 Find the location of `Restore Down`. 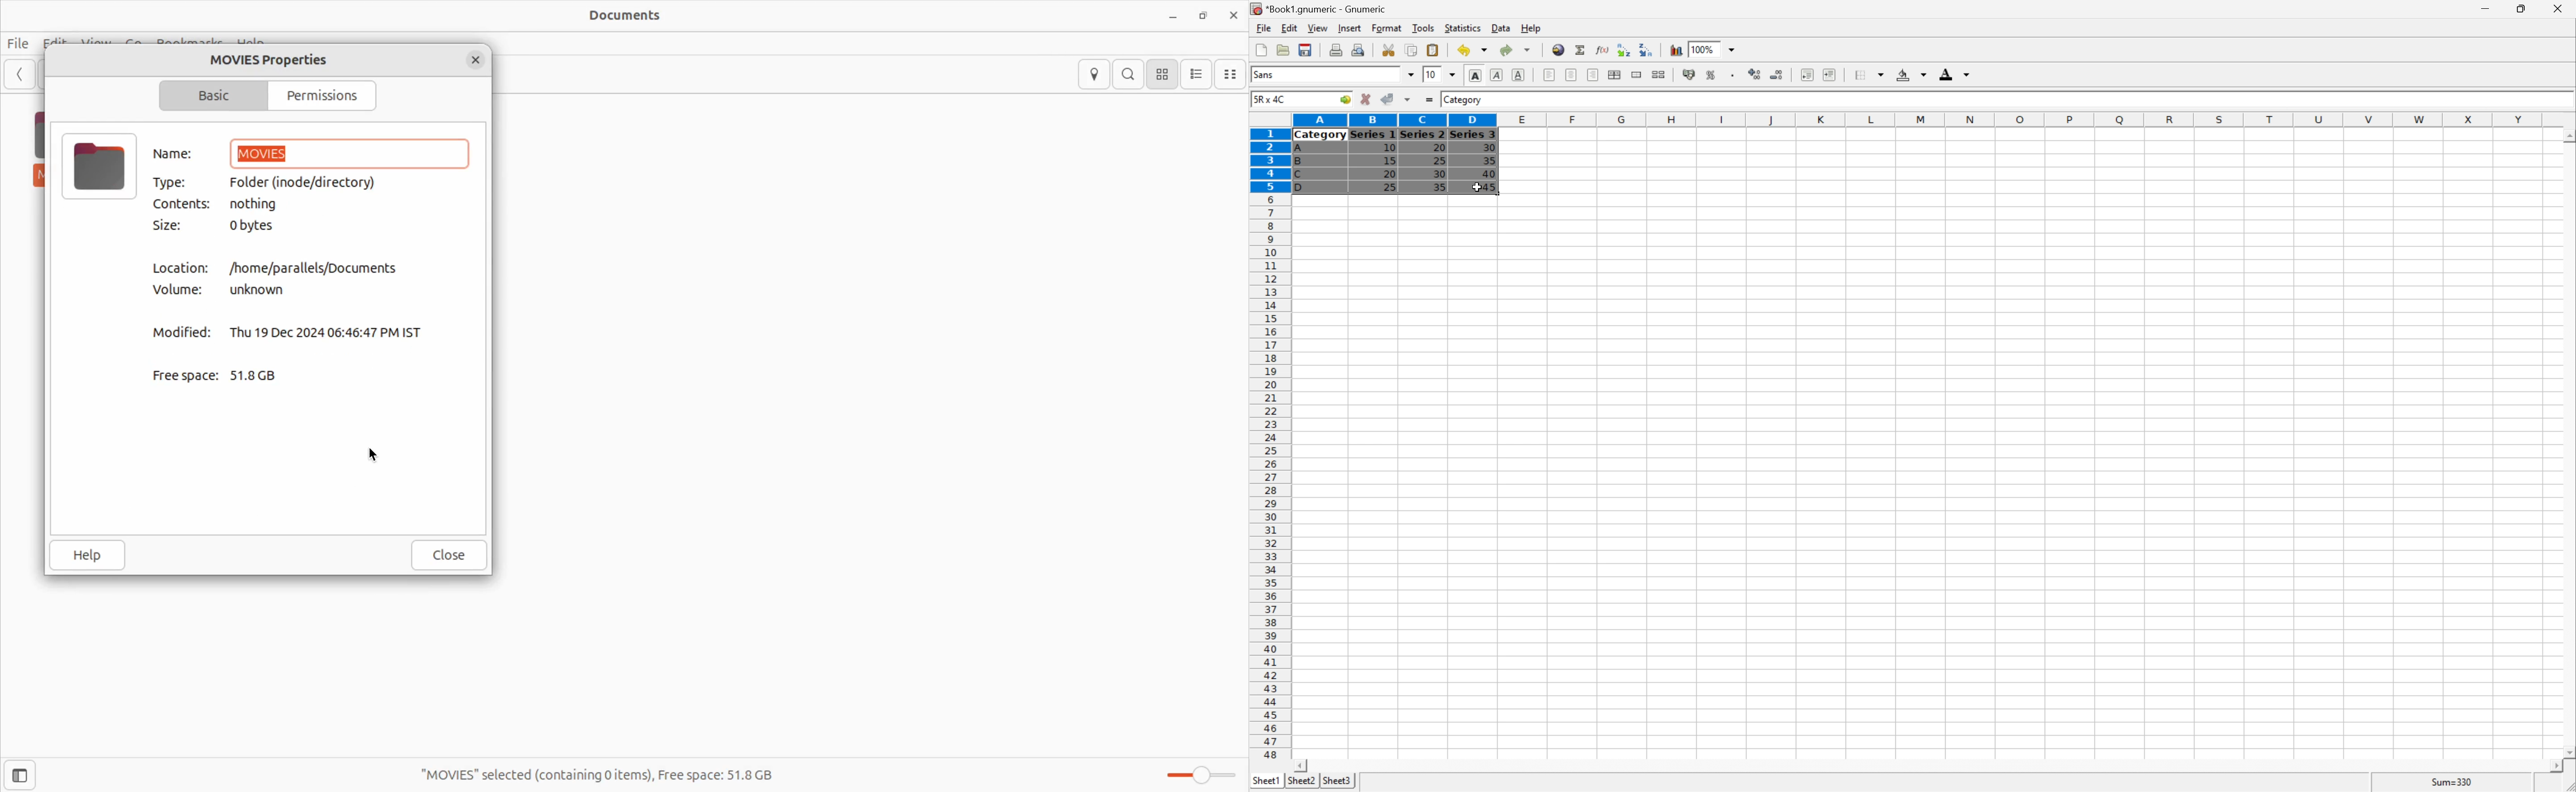

Restore Down is located at coordinates (2515, 8).